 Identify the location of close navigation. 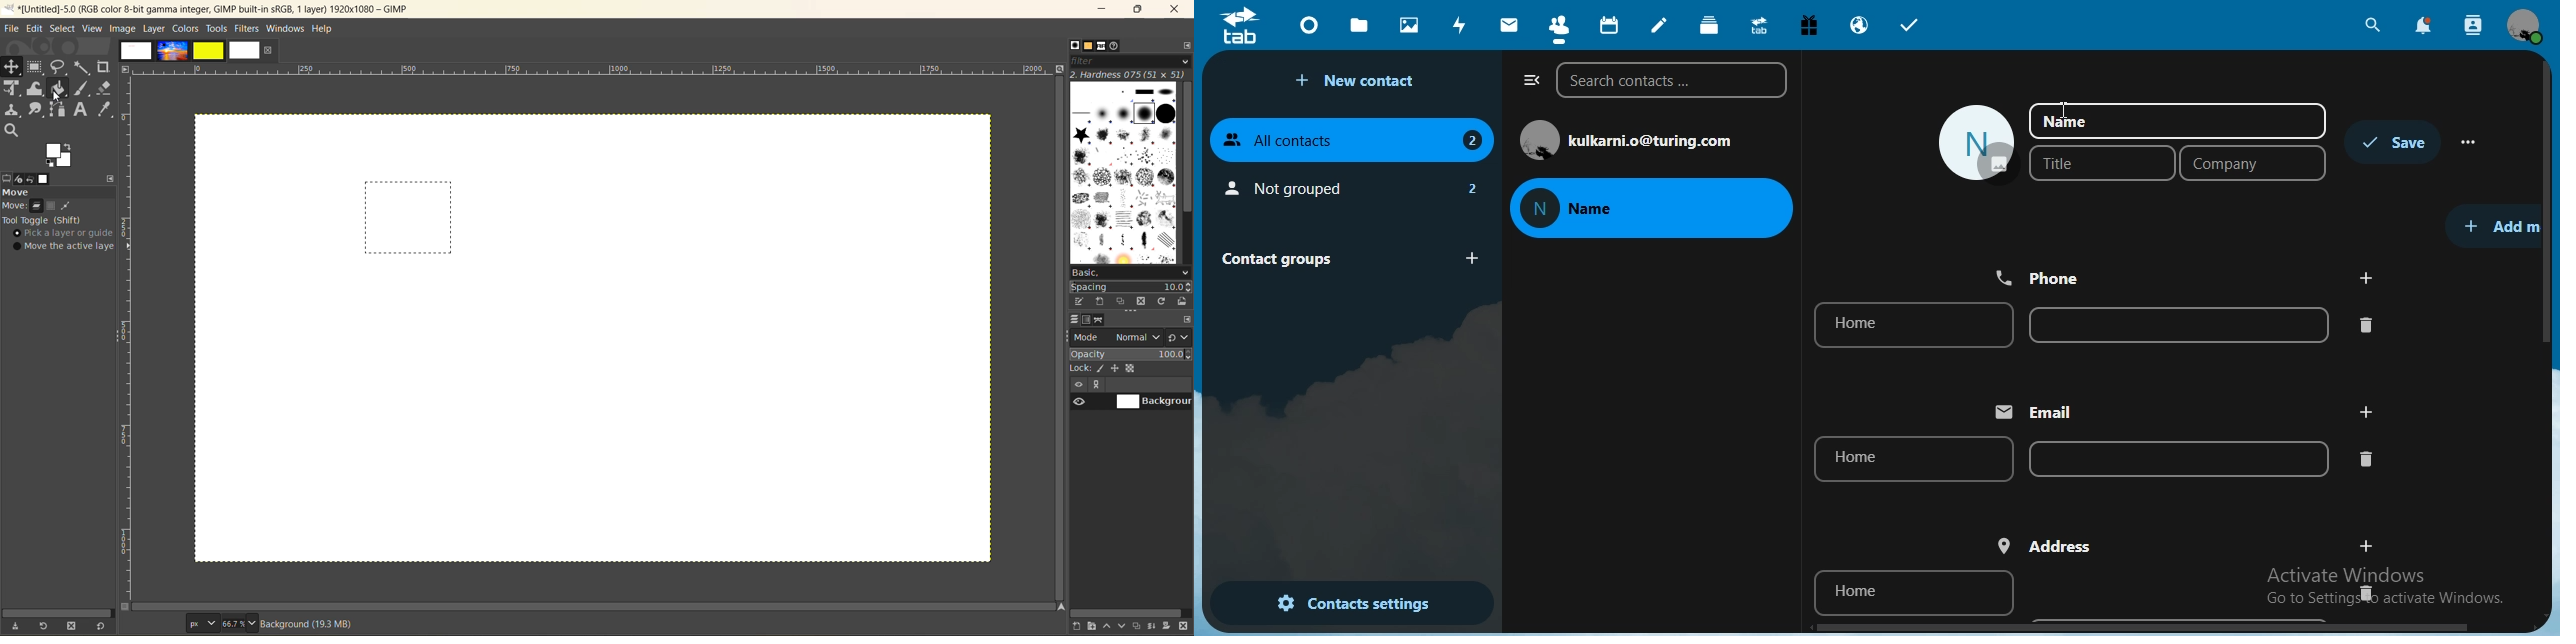
(1528, 81).